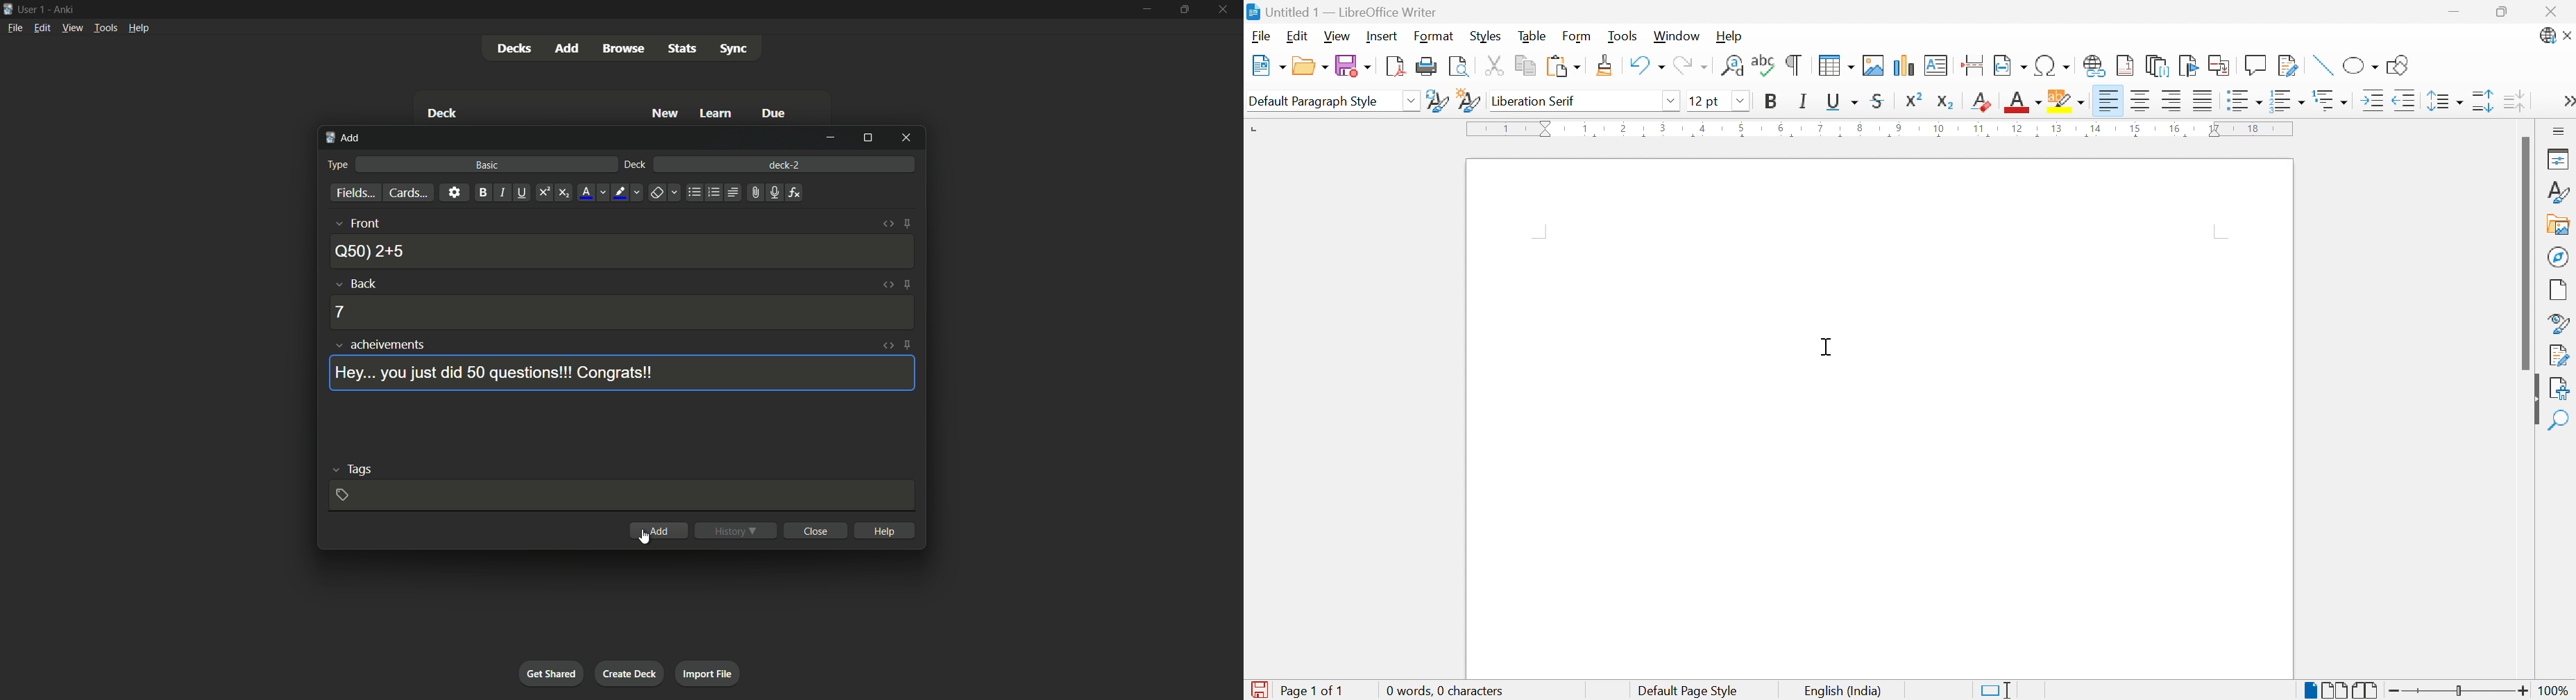  What do you see at coordinates (1434, 37) in the screenshot?
I see `Format` at bounding box center [1434, 37].